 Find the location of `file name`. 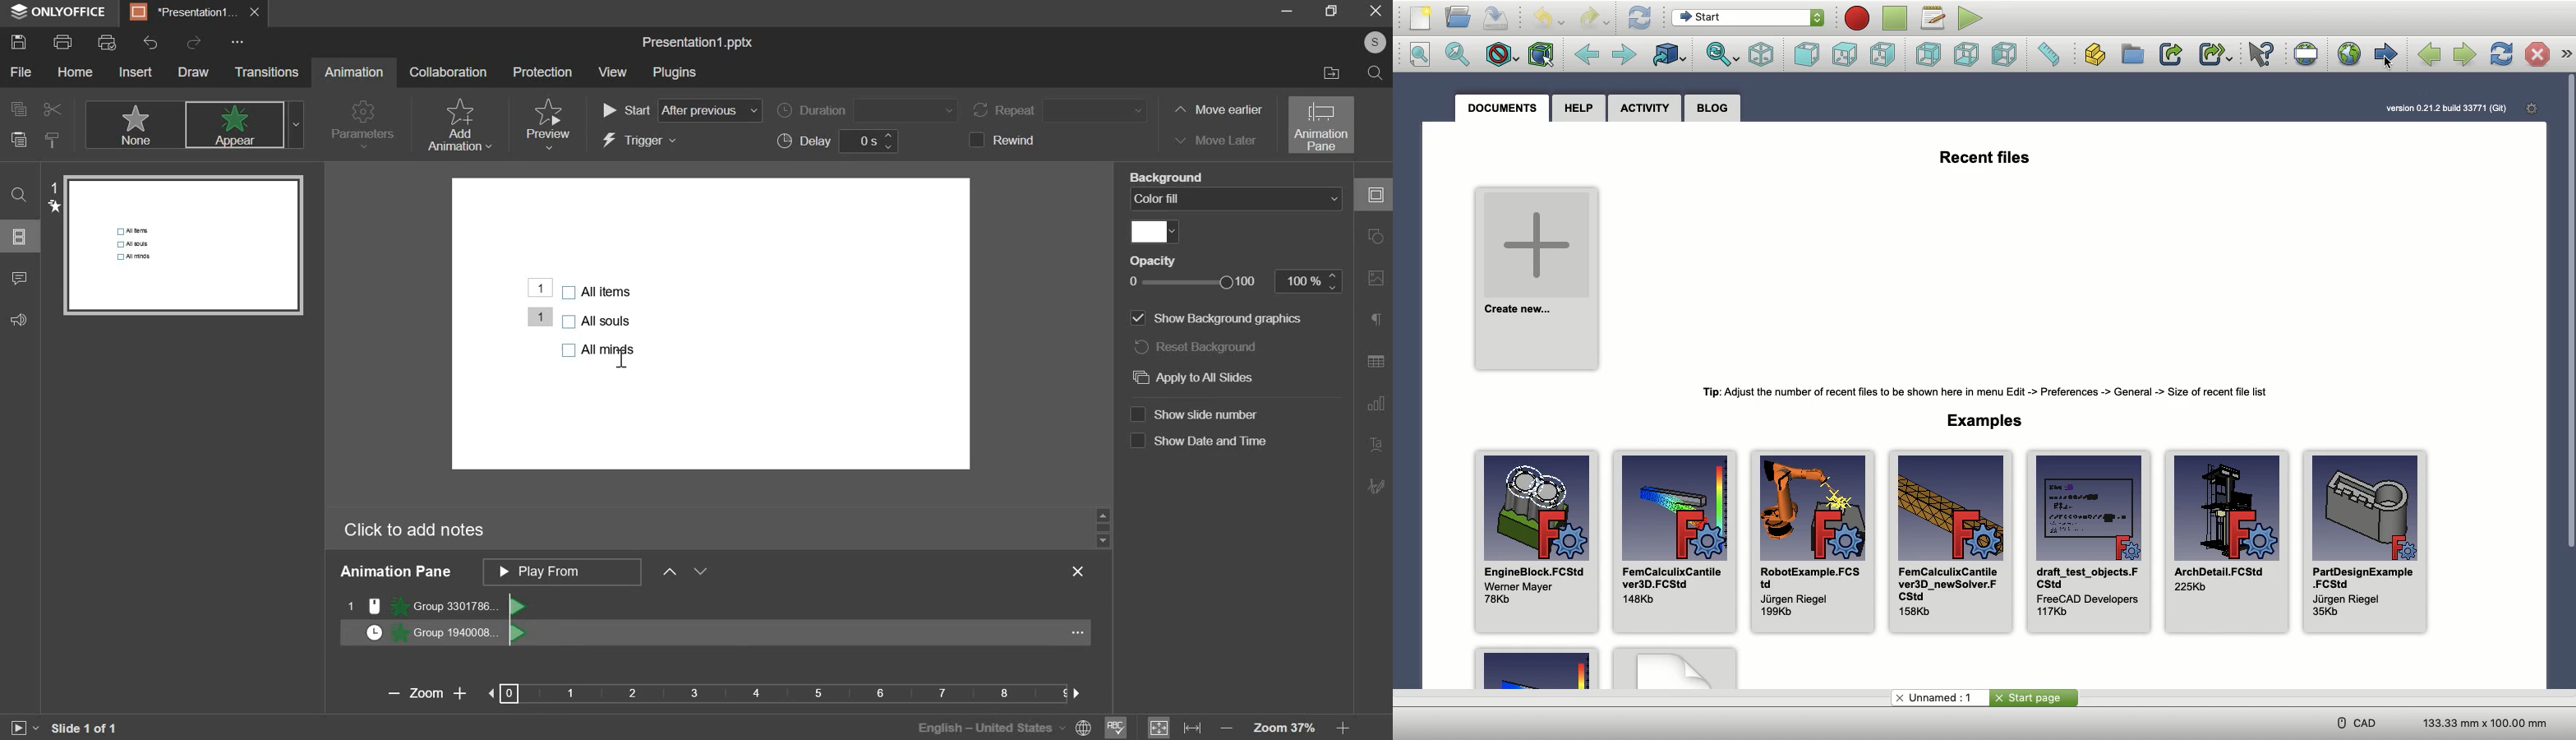

file name is located at coordinates (698, 43).